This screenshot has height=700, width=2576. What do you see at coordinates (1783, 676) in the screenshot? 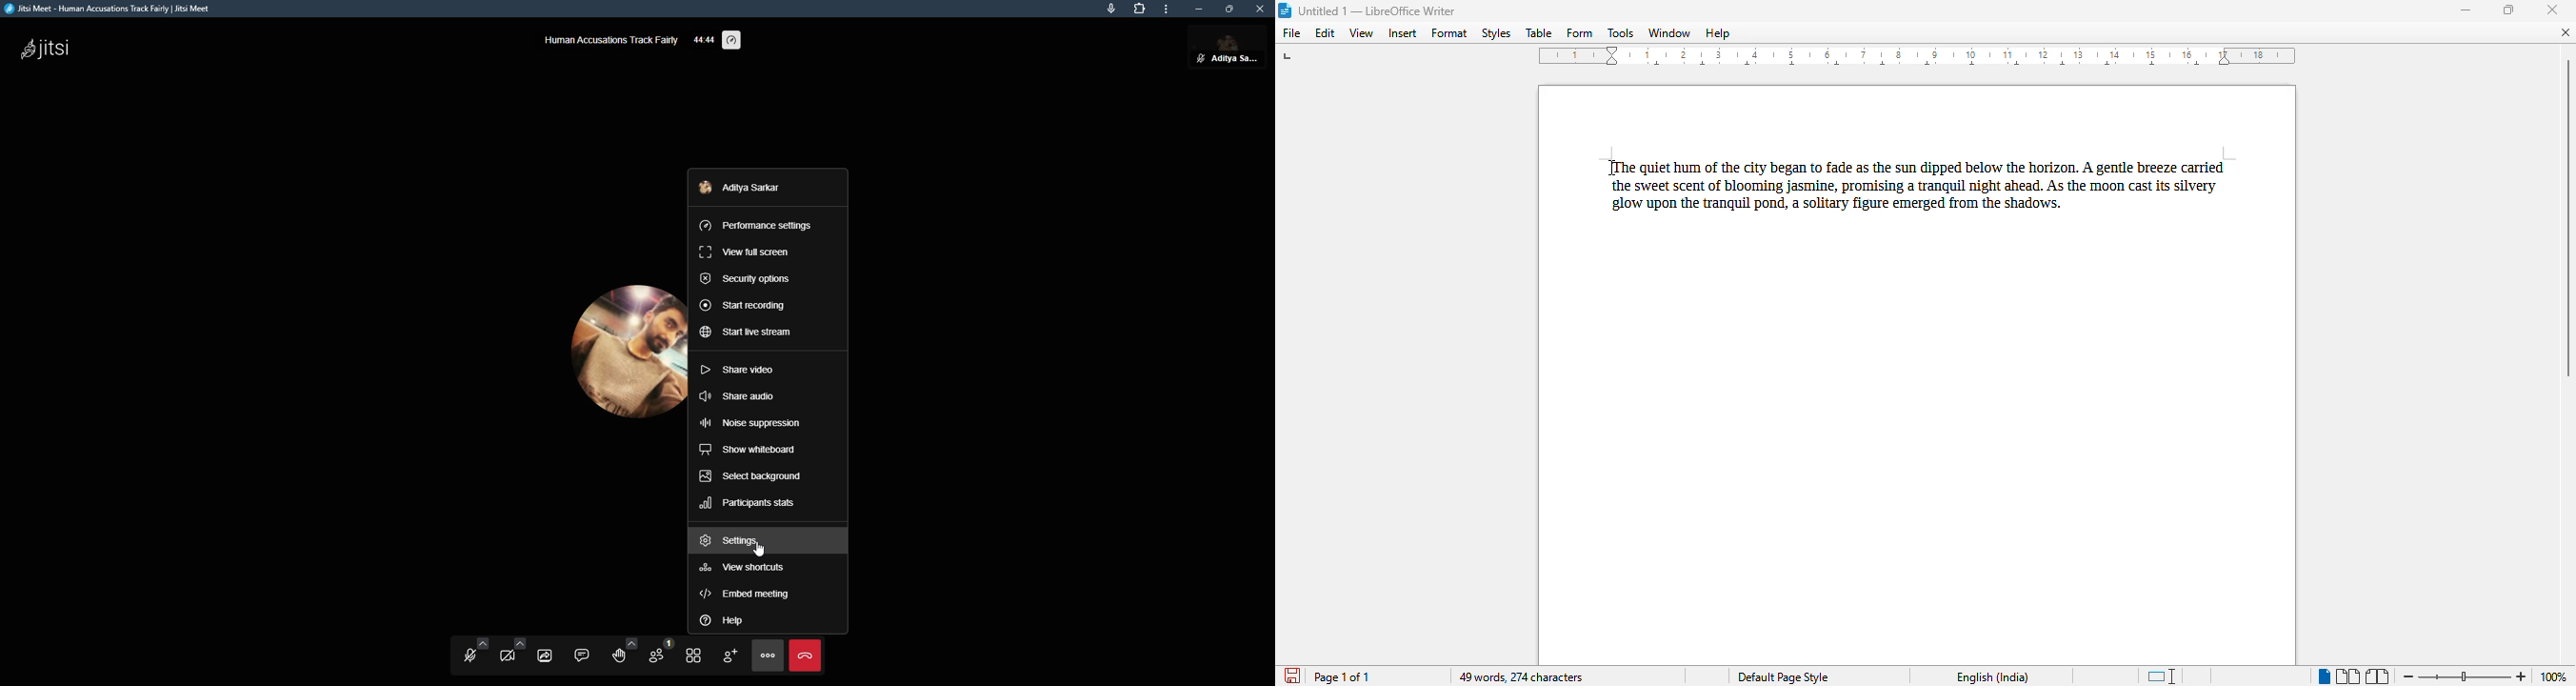
I see `page style` at bounding box center [1783, 676].